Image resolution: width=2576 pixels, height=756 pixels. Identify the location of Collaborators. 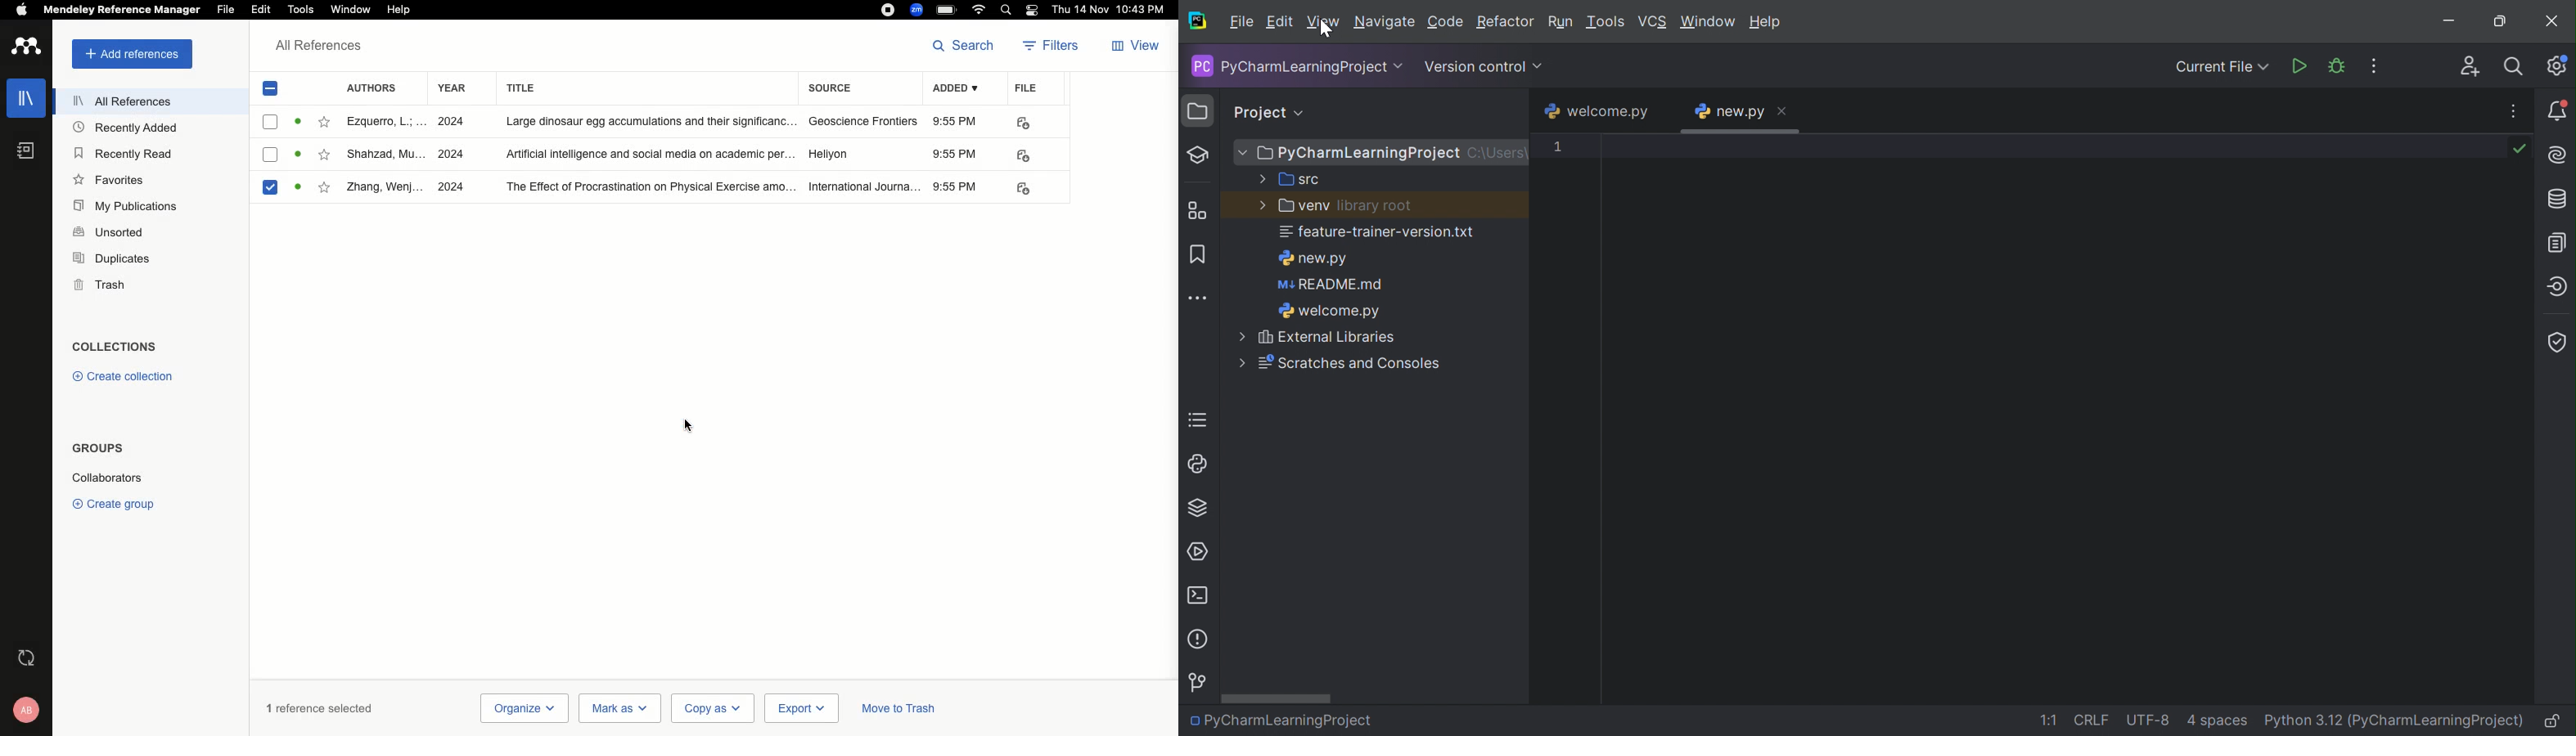
(106, 478).